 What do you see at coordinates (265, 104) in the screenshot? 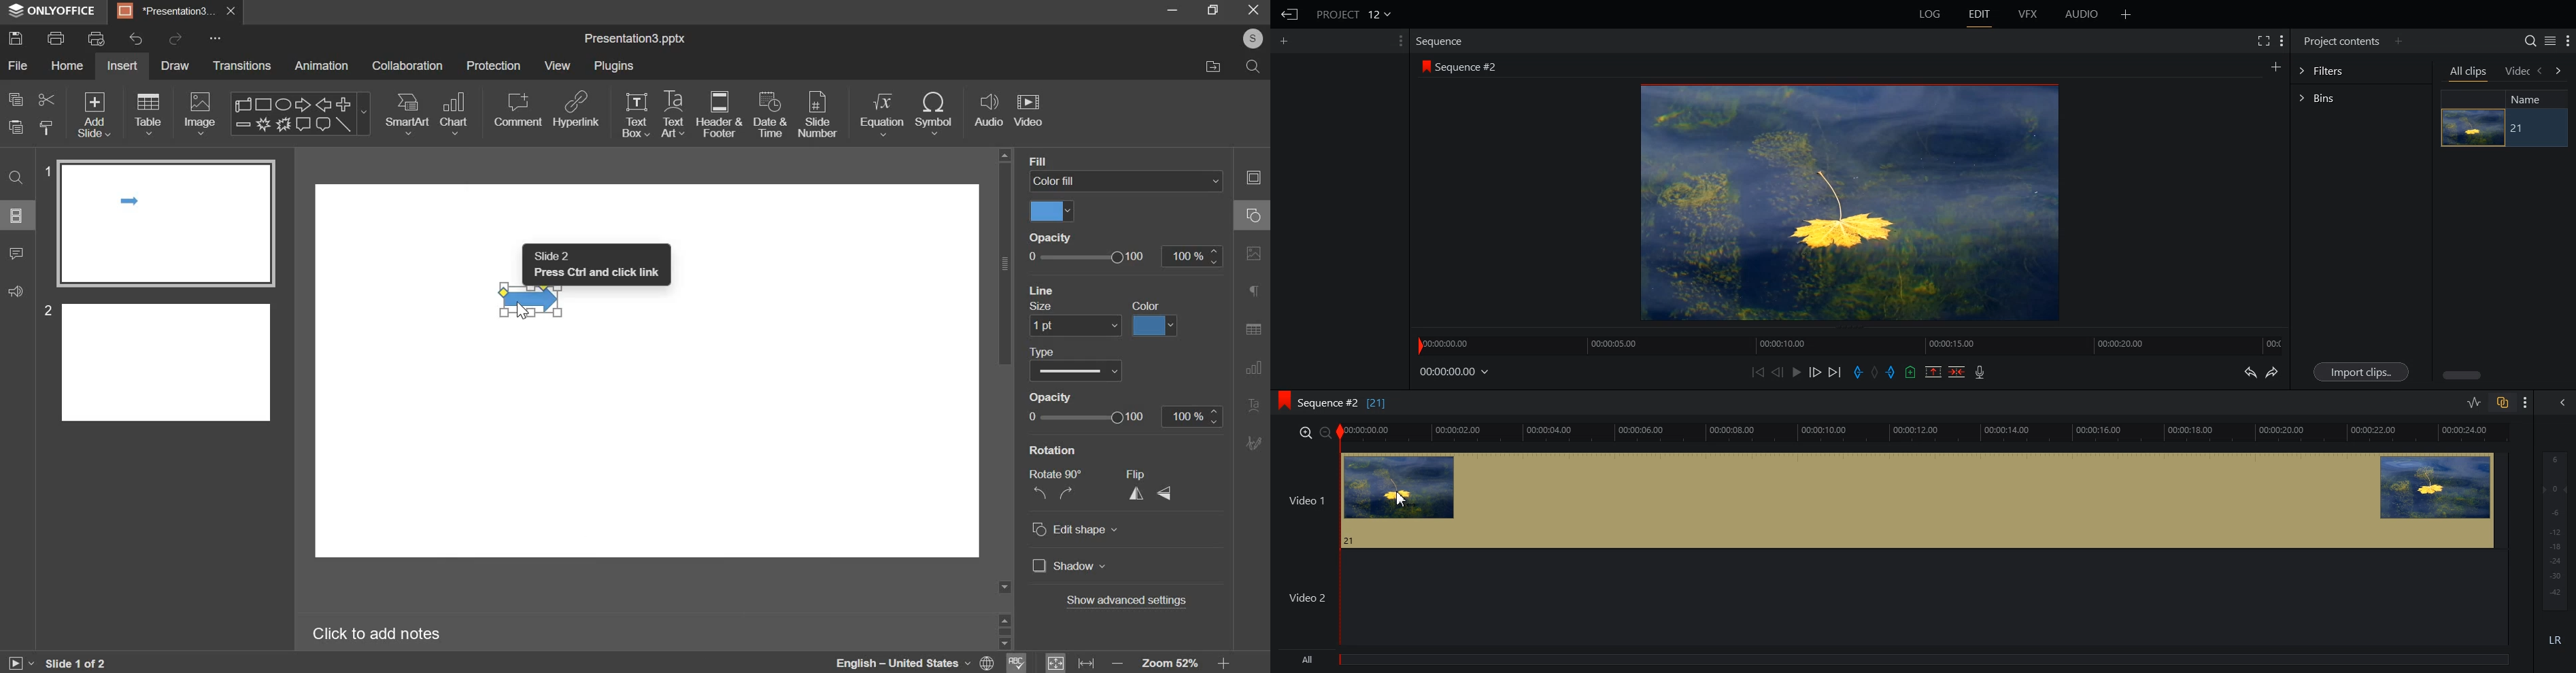
I see `rectangle` at bounding box center [265, 104].